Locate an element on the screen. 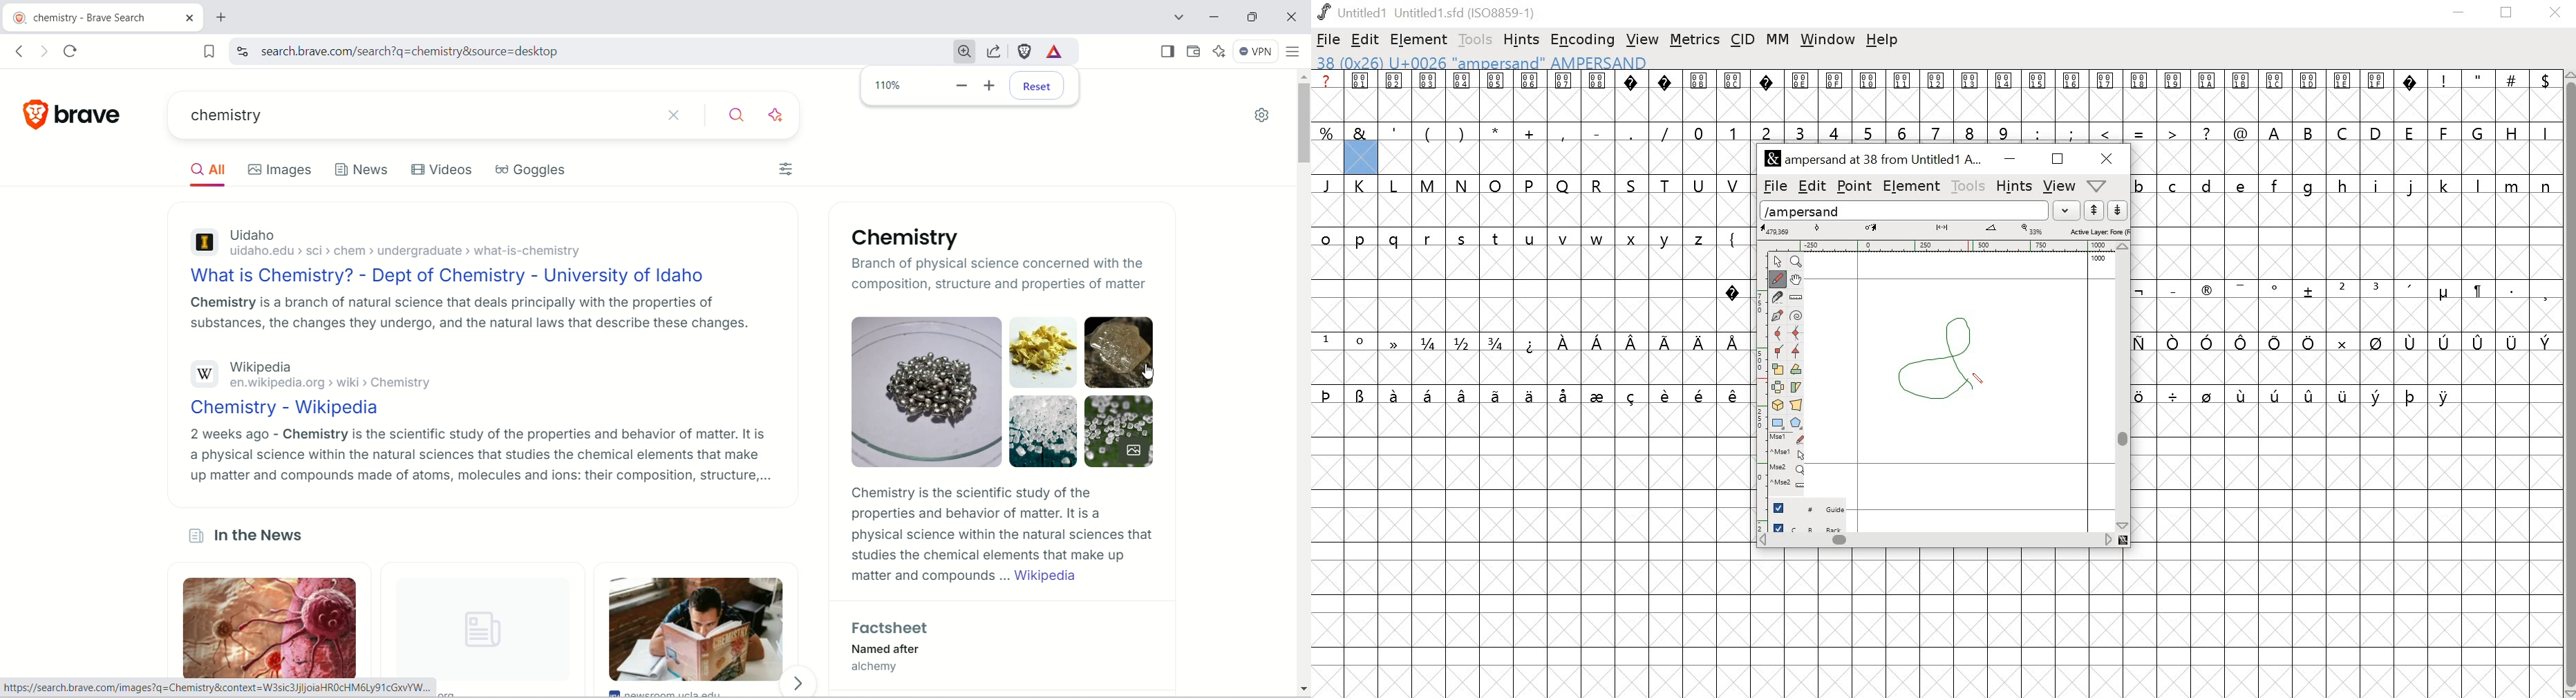 Image resolution: width=2576 pixels, height=700 pixels. # is located at coordinates (2512, 97).